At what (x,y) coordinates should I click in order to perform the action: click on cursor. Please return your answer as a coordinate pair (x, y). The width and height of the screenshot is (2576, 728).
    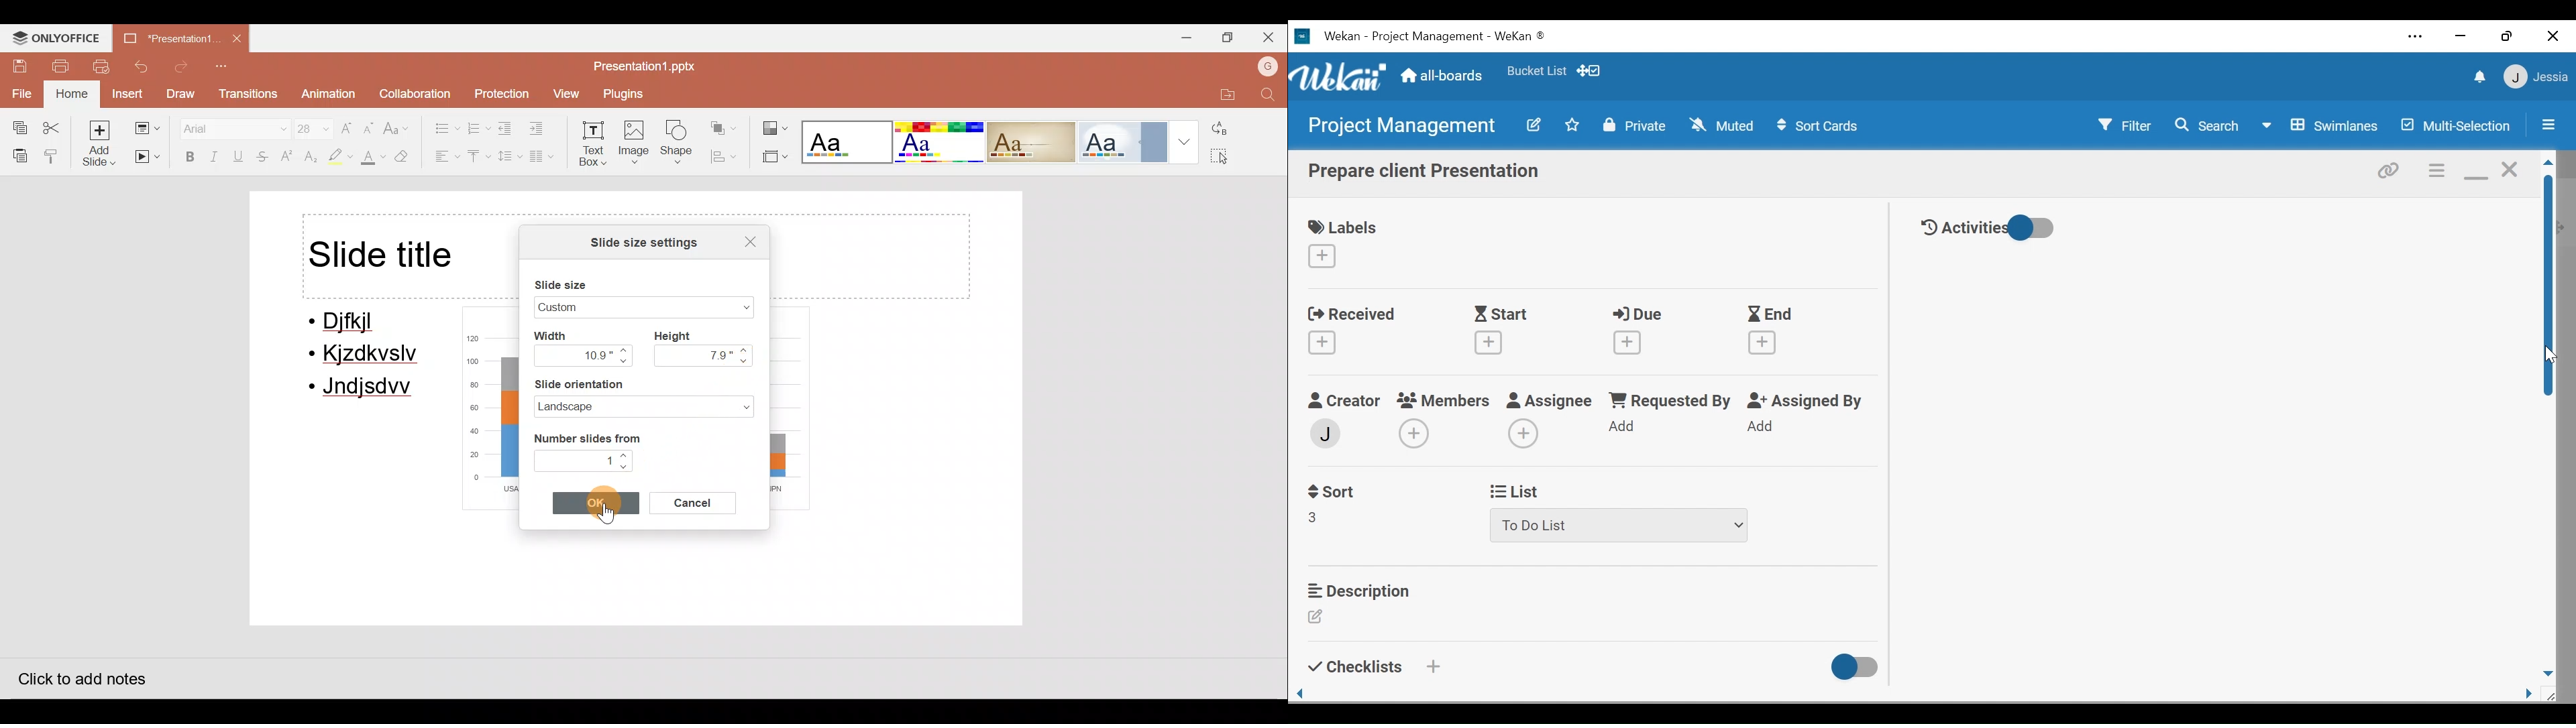
    Looking at the image, I should click on (2548, 355).